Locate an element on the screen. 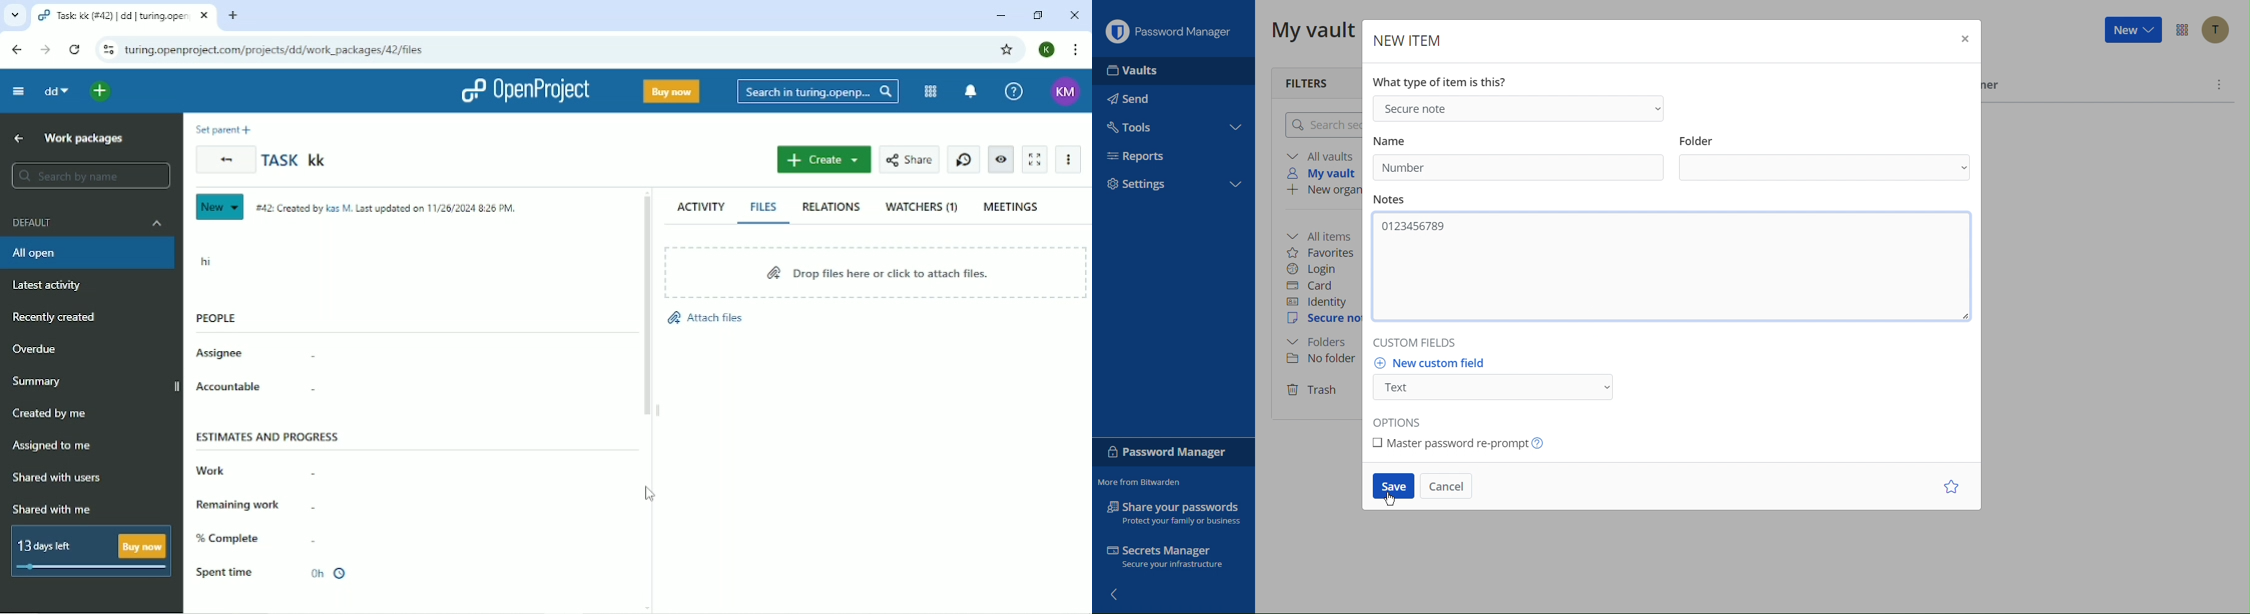 This screenshot has height=616, width=2268. task: kk(#42)|dd|turing.openproject.com is located at coordinates (124, 16).